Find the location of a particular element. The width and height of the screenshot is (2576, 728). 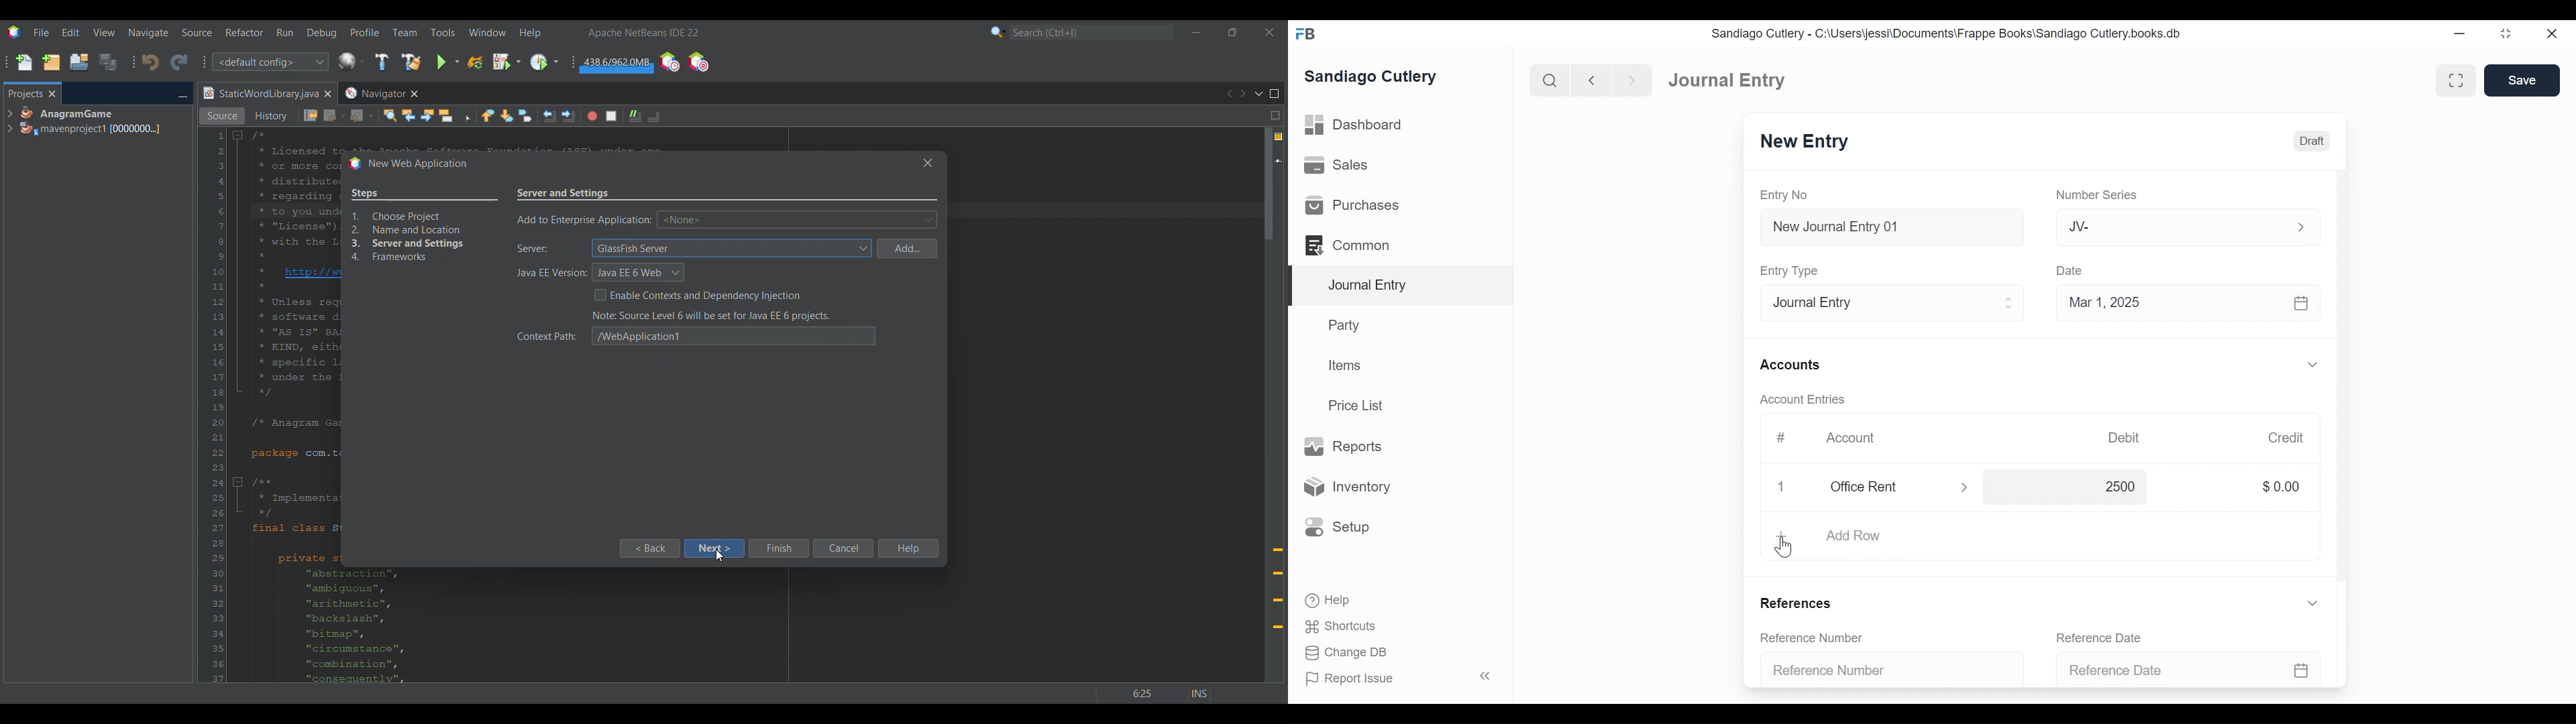

Reference Number is located at coordinates (1814, 636).